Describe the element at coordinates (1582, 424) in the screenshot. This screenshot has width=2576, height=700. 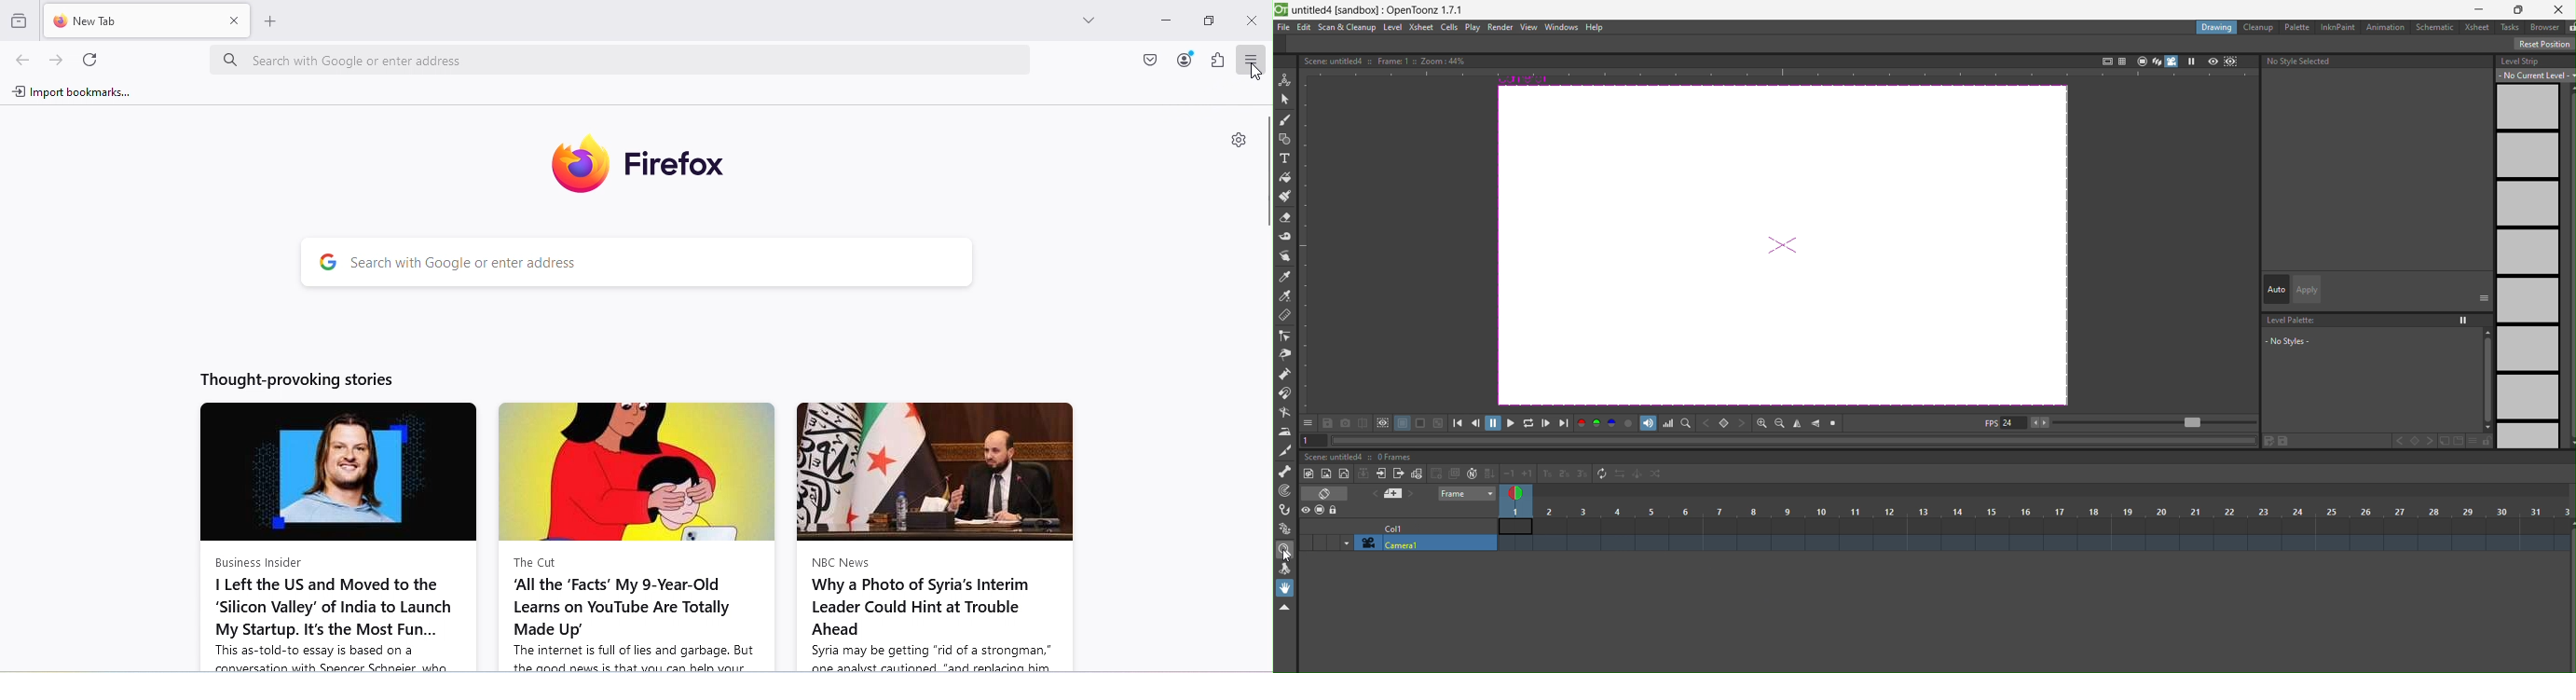
I see `red` at that location.